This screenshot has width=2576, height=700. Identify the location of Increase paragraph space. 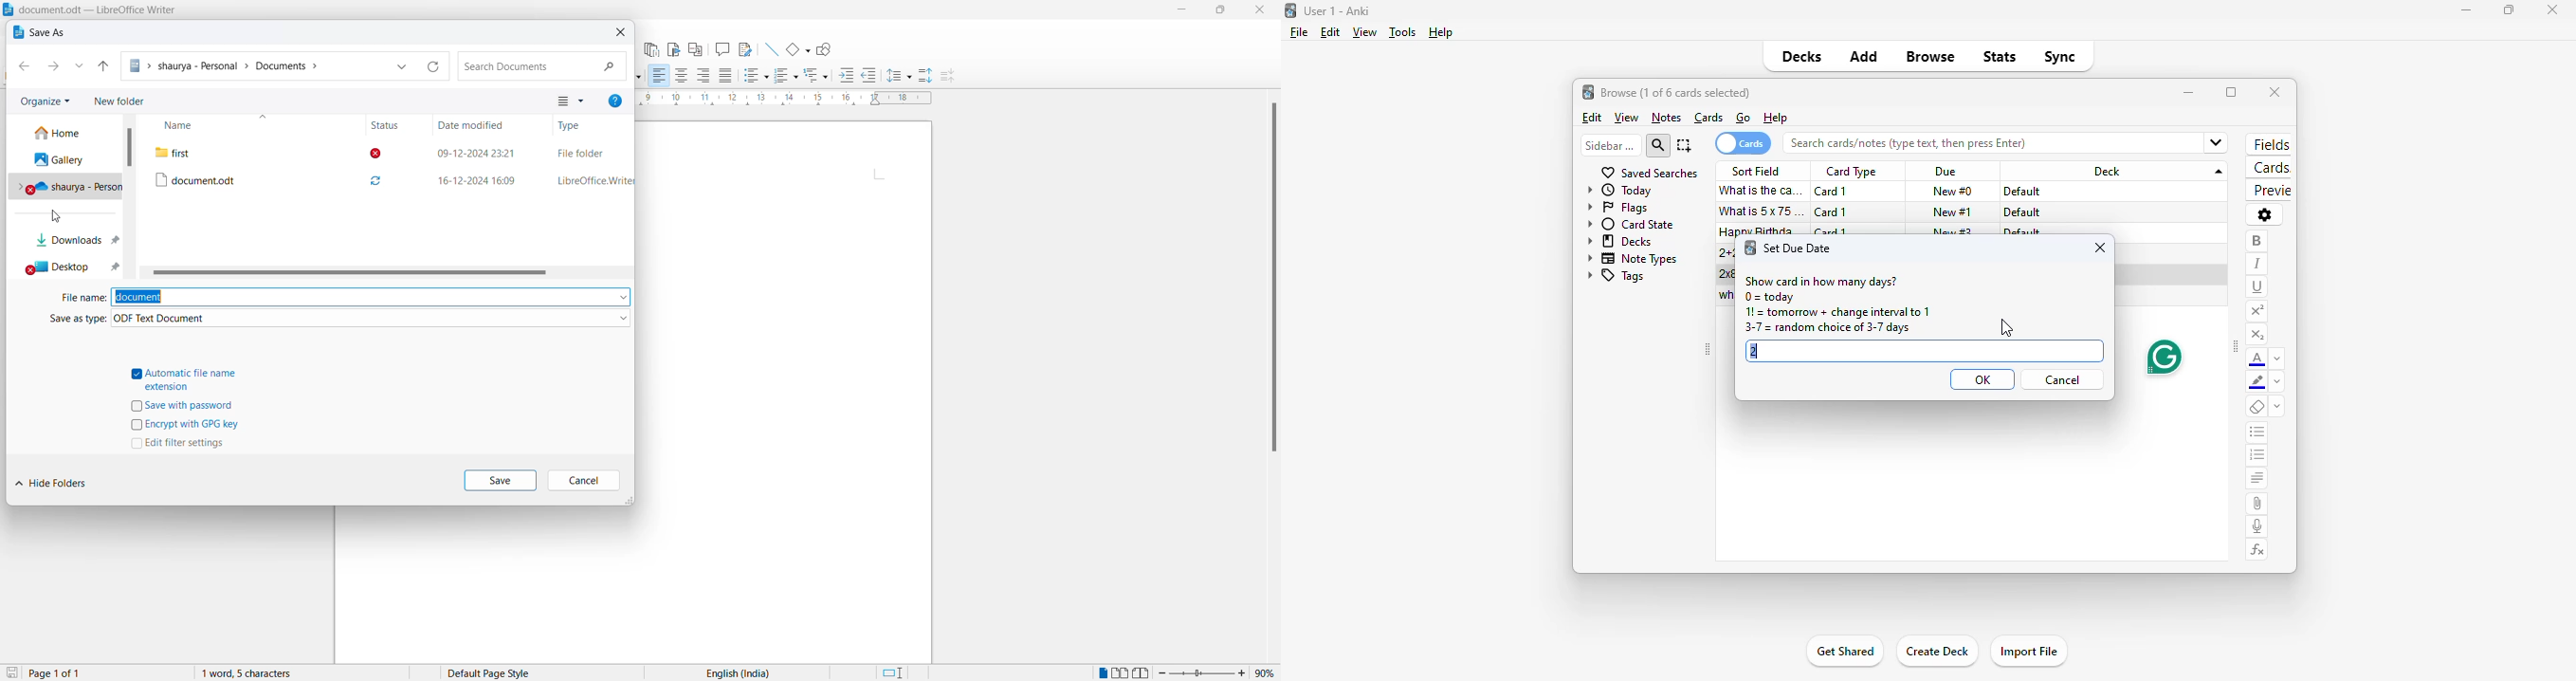
(926, 75).